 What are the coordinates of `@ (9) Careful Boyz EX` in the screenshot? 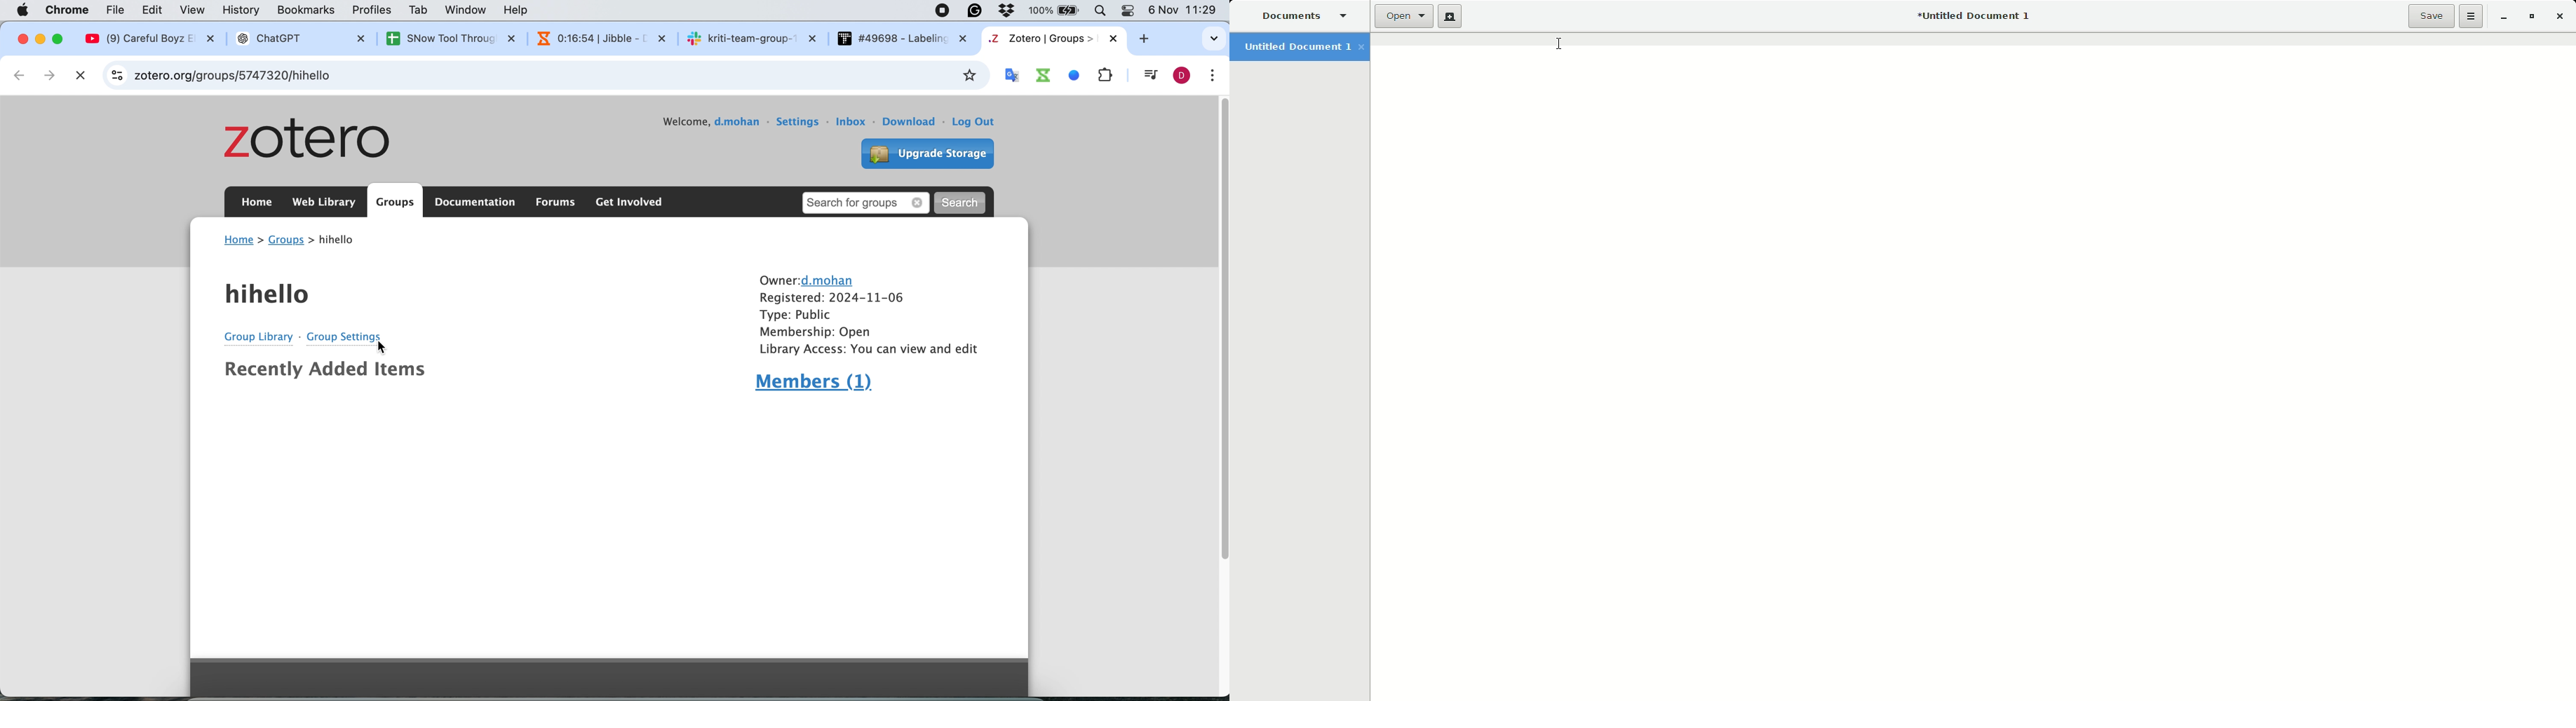 It's located at (155, 38).